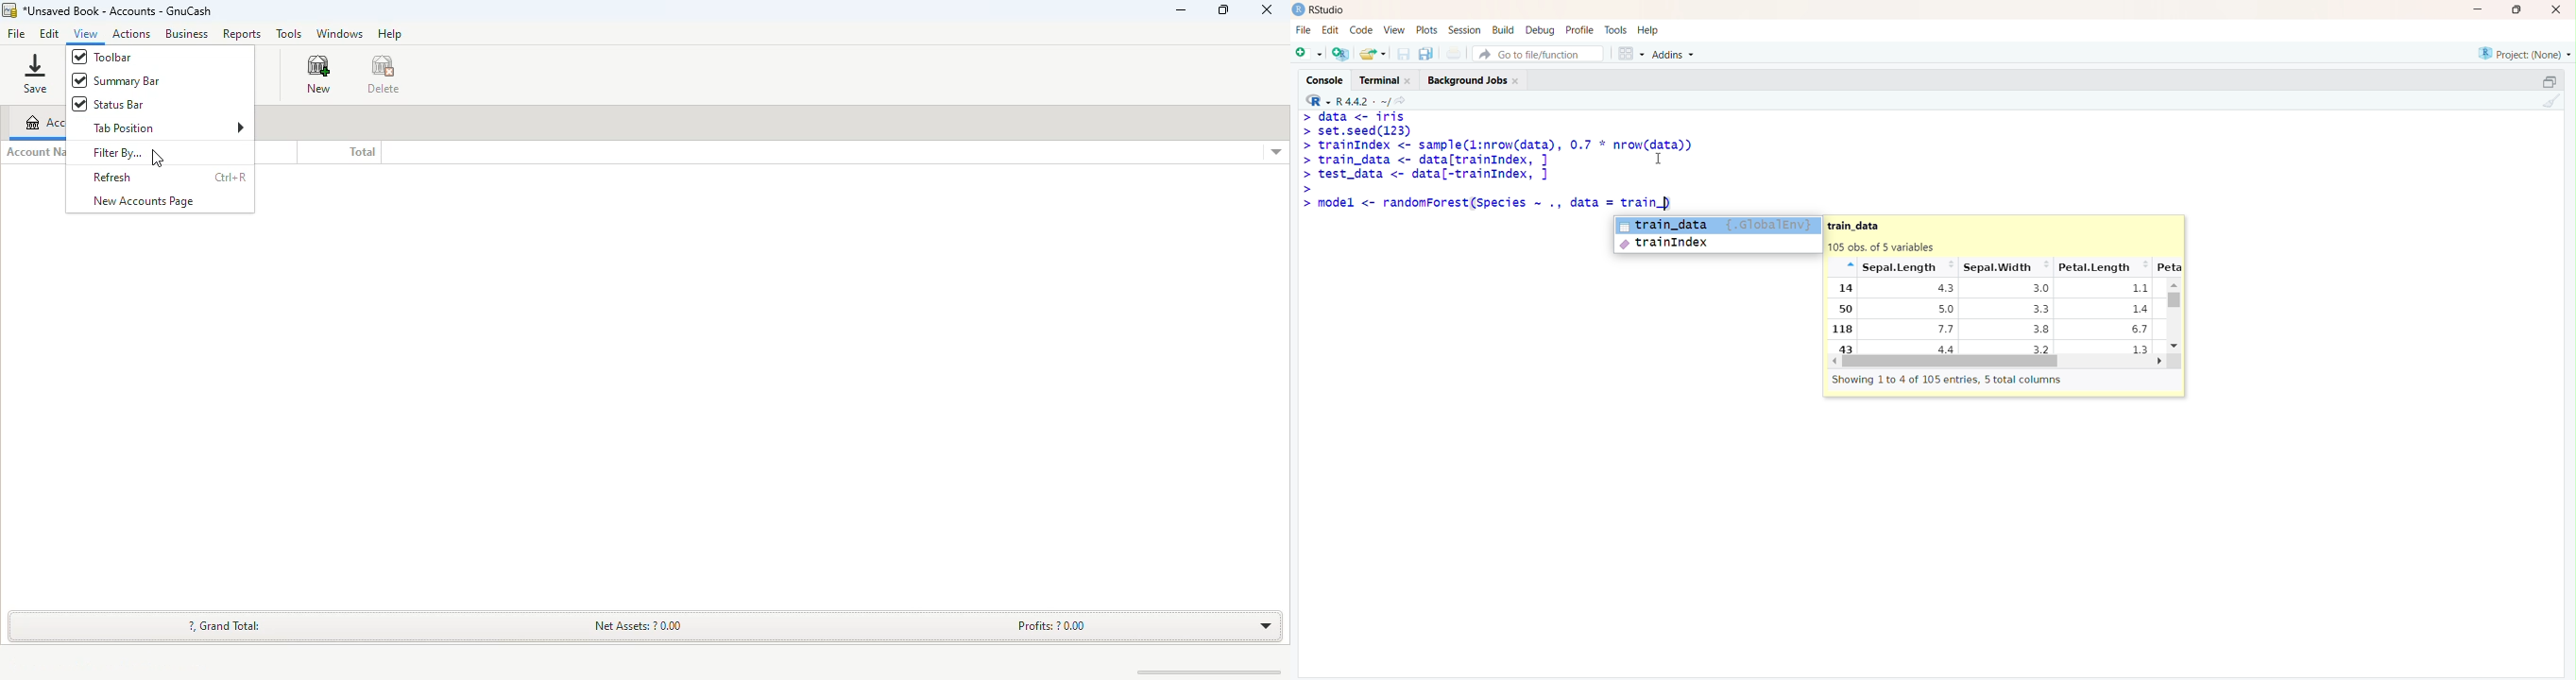  What do you see at coordinates (112, 178) in the screenshot?
I see `refresh` at bounding box center [112, 178].